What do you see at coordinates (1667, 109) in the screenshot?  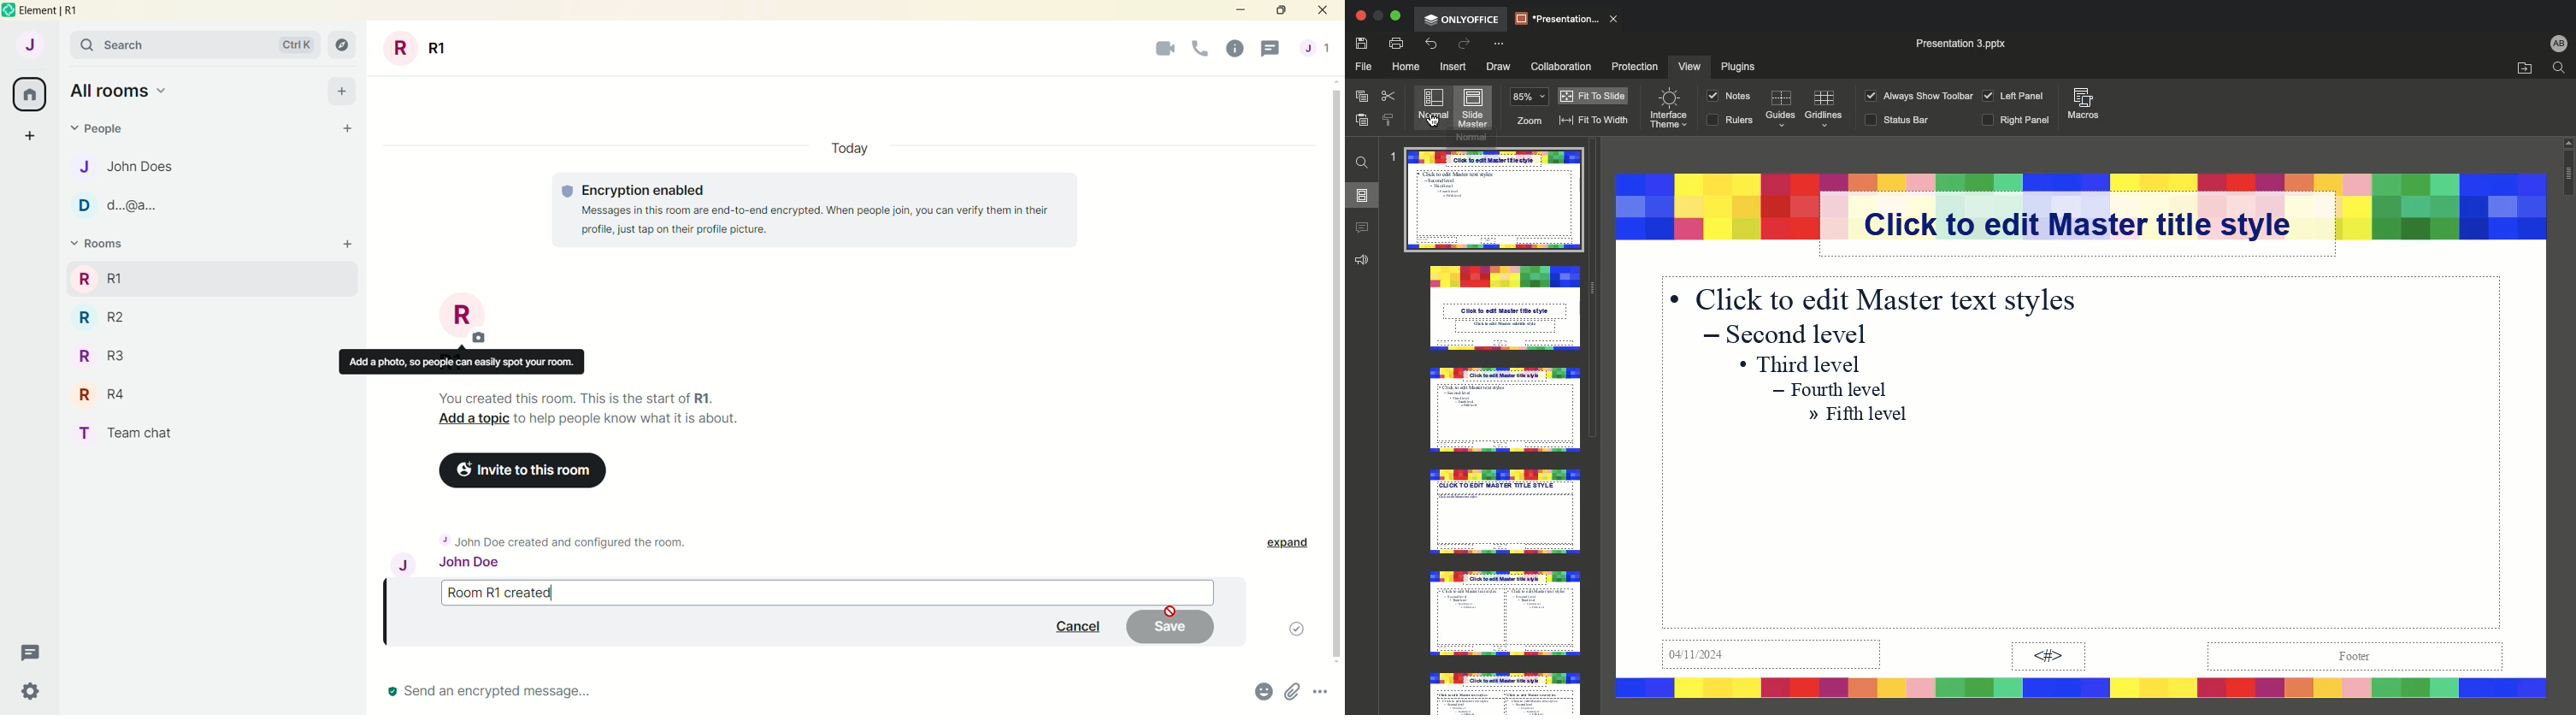 I see `Interface theme` at bounding box center [1667, 109].